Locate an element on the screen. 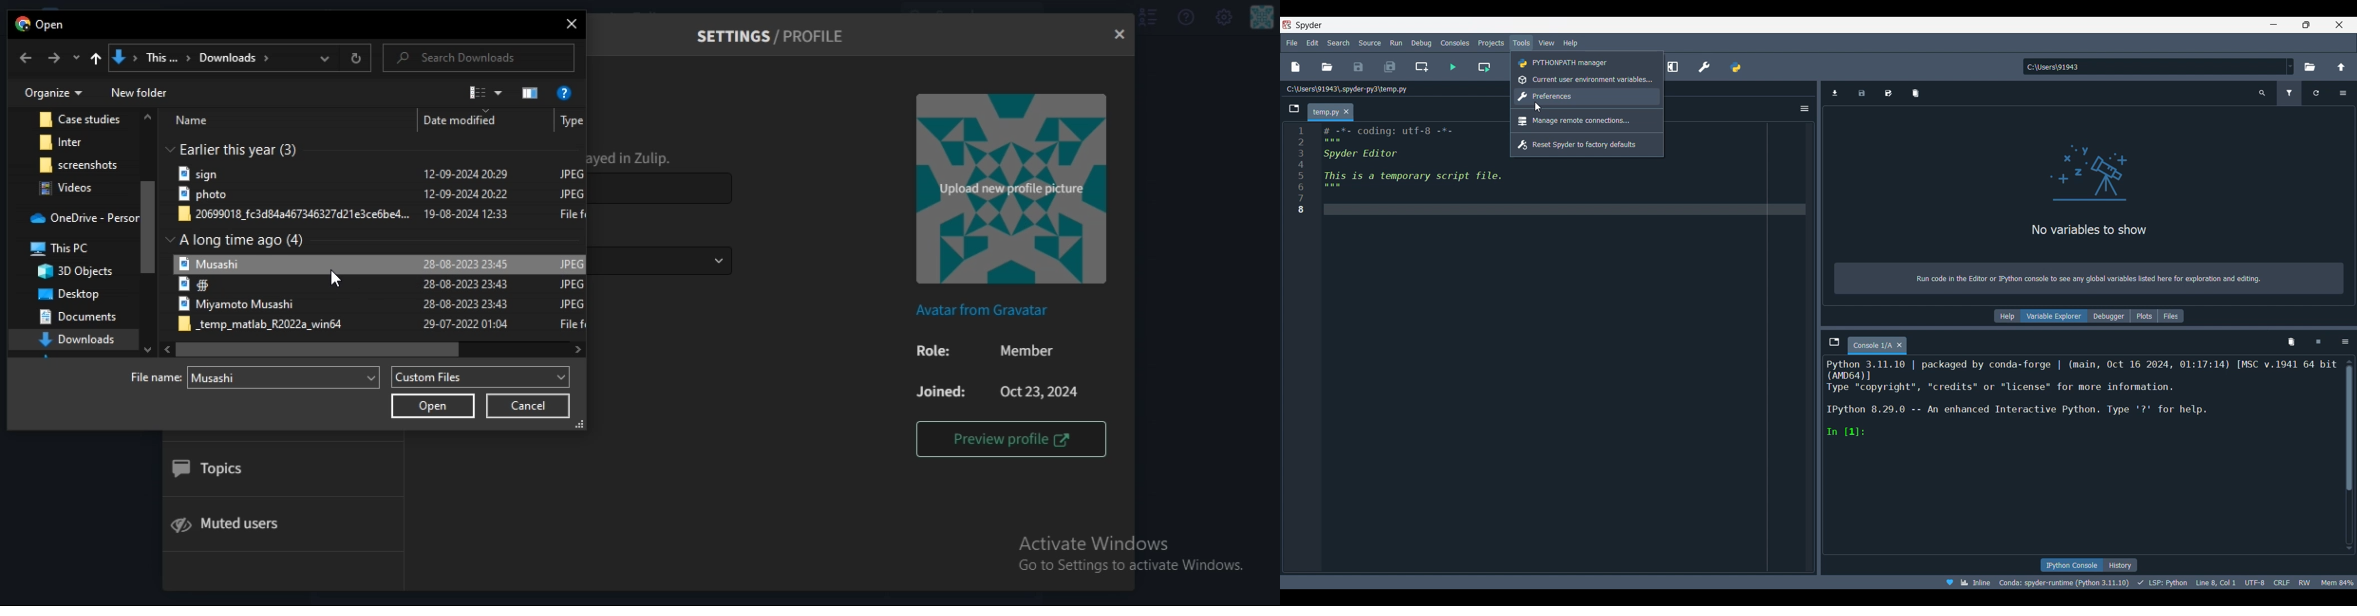 Image resolution: width=2380 pixels, height=616 pixels. Save all files is located at coordinates (1391, 66).